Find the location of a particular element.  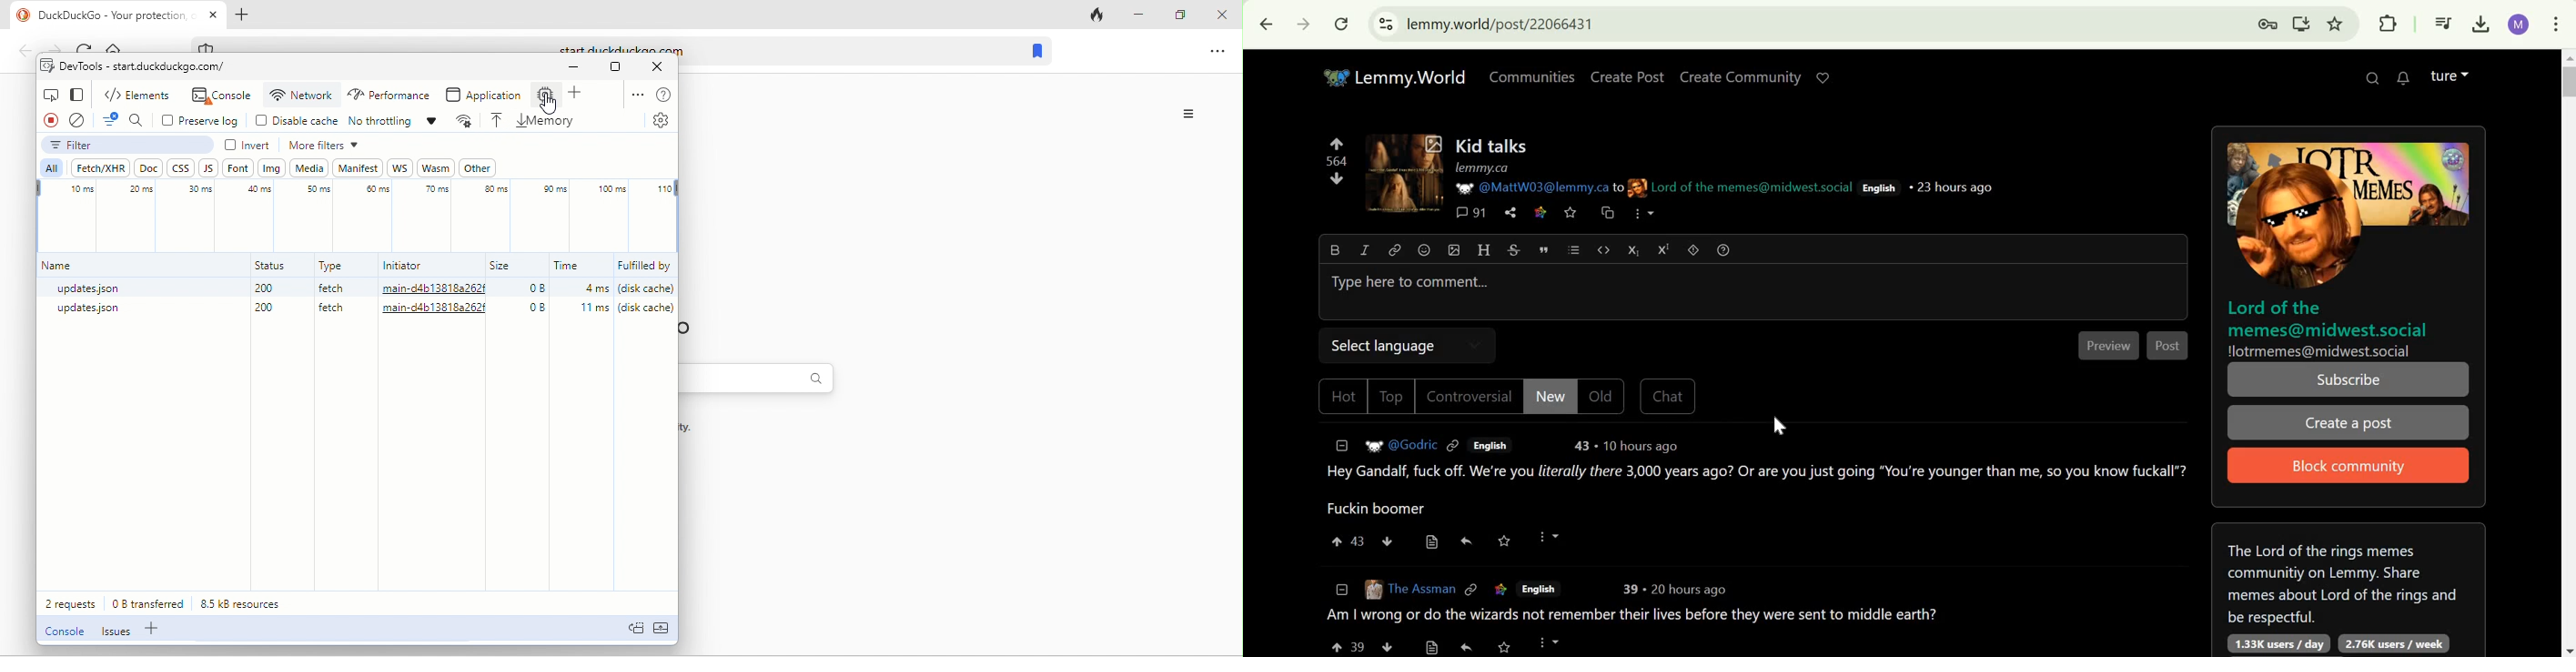

doc is located at coordinates (152, 167).